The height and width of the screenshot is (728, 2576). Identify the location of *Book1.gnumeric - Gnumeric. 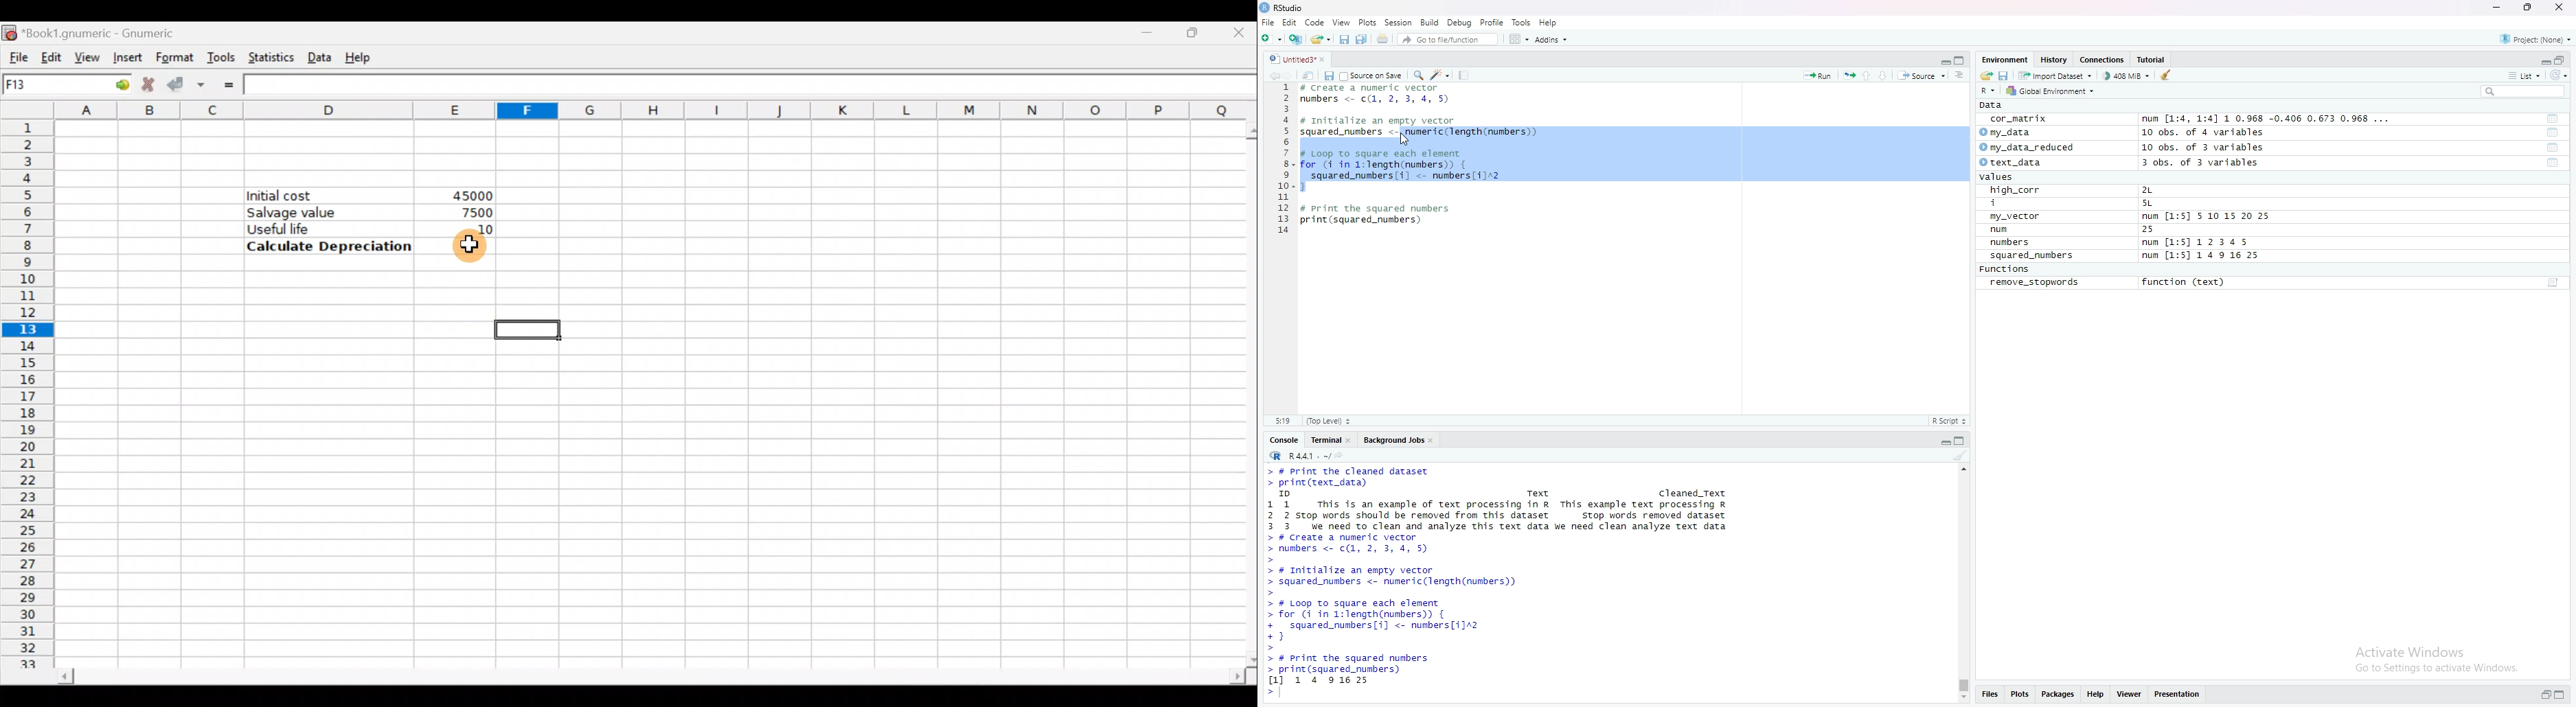
(115, 33).